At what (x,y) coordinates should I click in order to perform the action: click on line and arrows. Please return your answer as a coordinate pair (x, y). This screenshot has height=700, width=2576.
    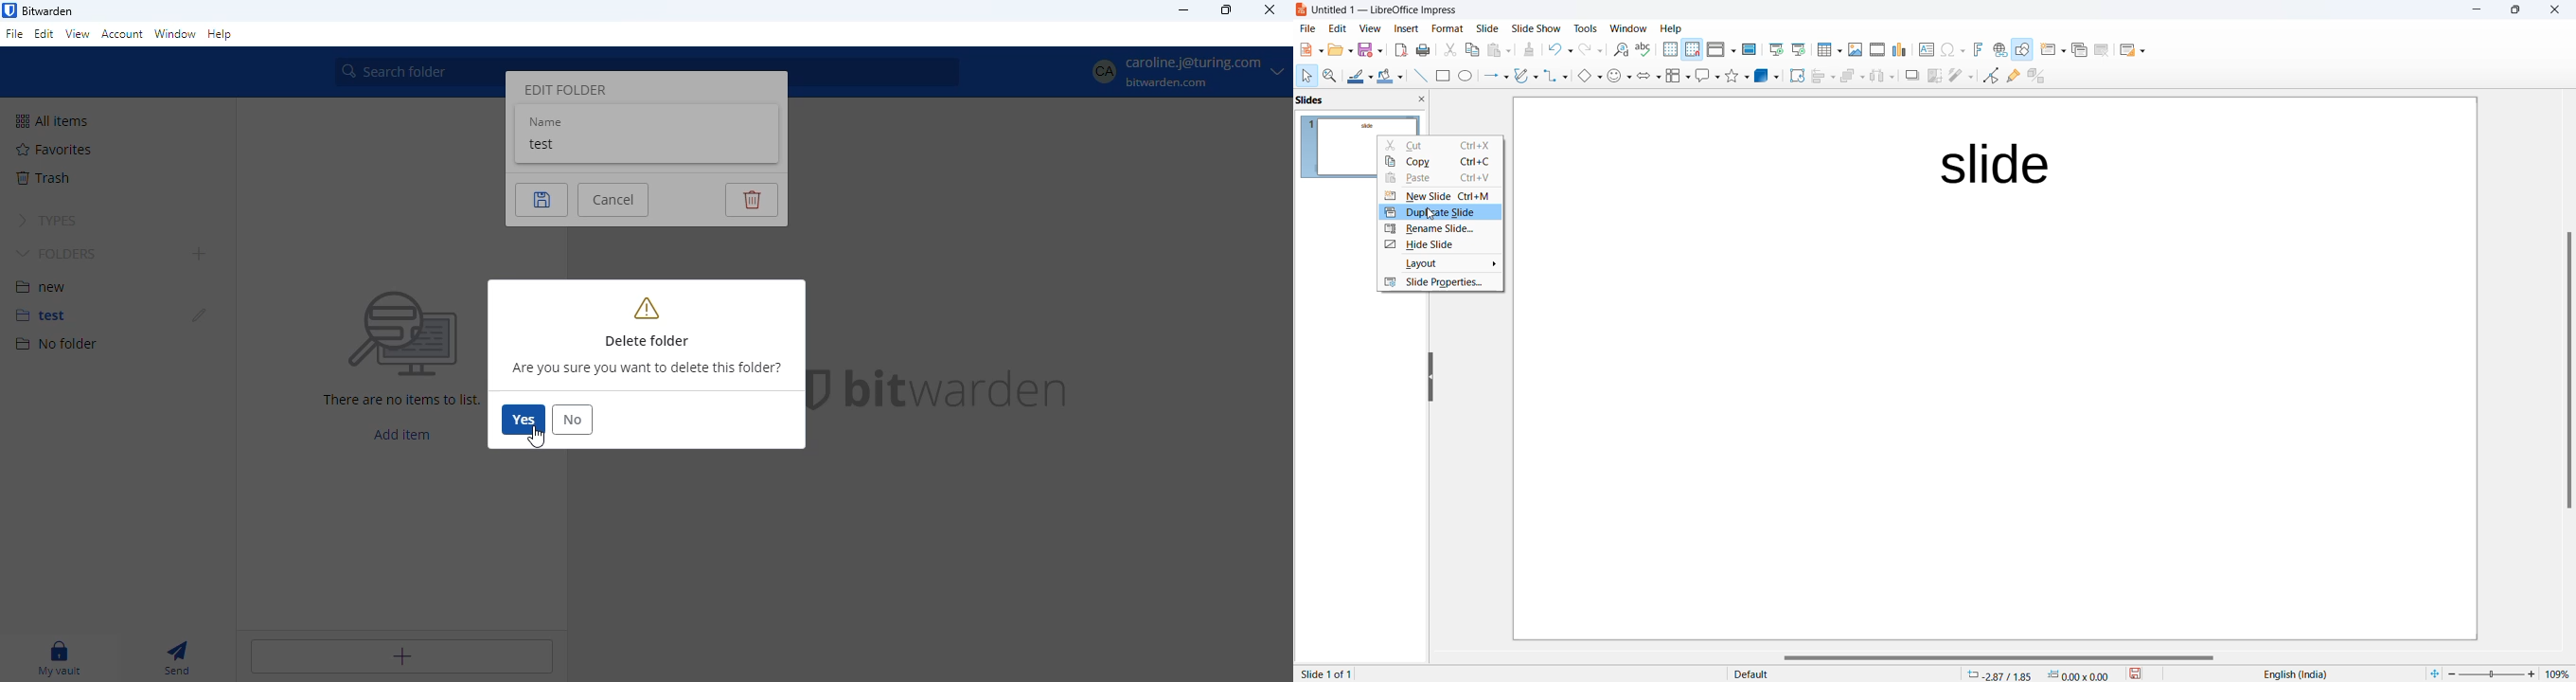
    Looking at the image, I should click on (1493, 76).